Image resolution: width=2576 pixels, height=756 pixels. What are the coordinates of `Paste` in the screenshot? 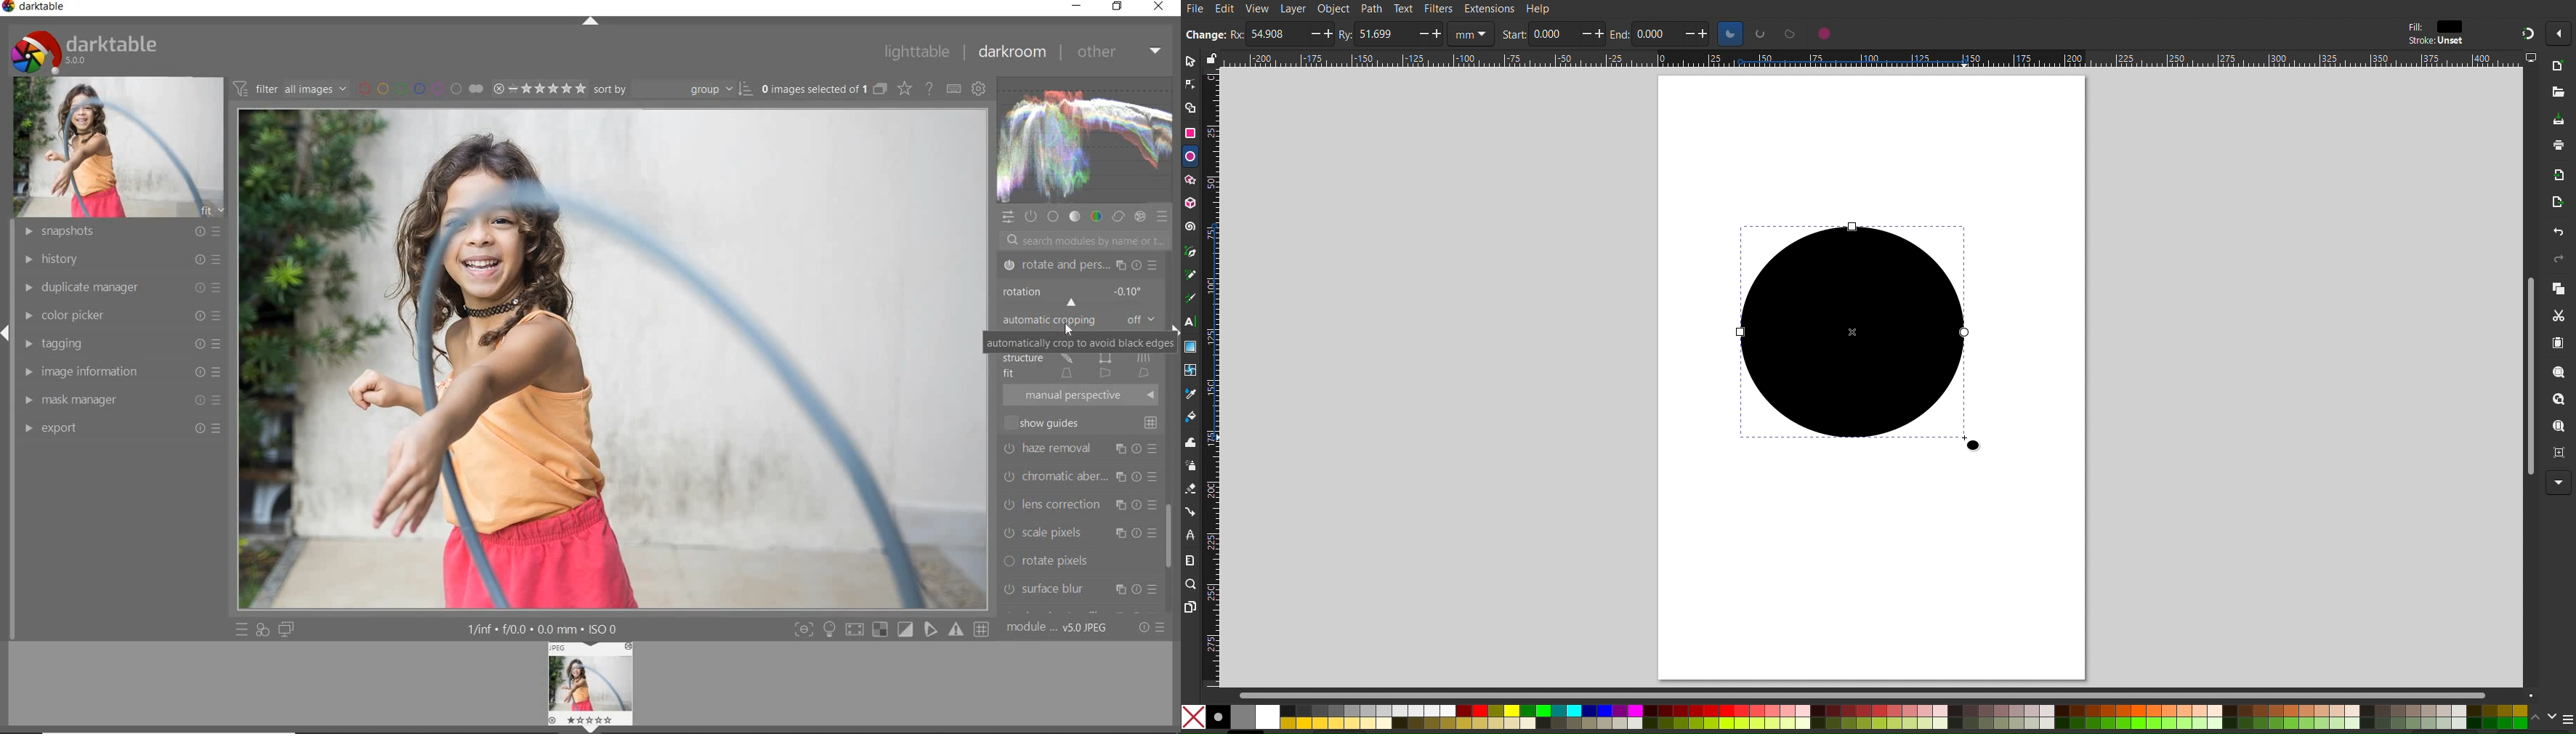 It's located at (2559, 343).